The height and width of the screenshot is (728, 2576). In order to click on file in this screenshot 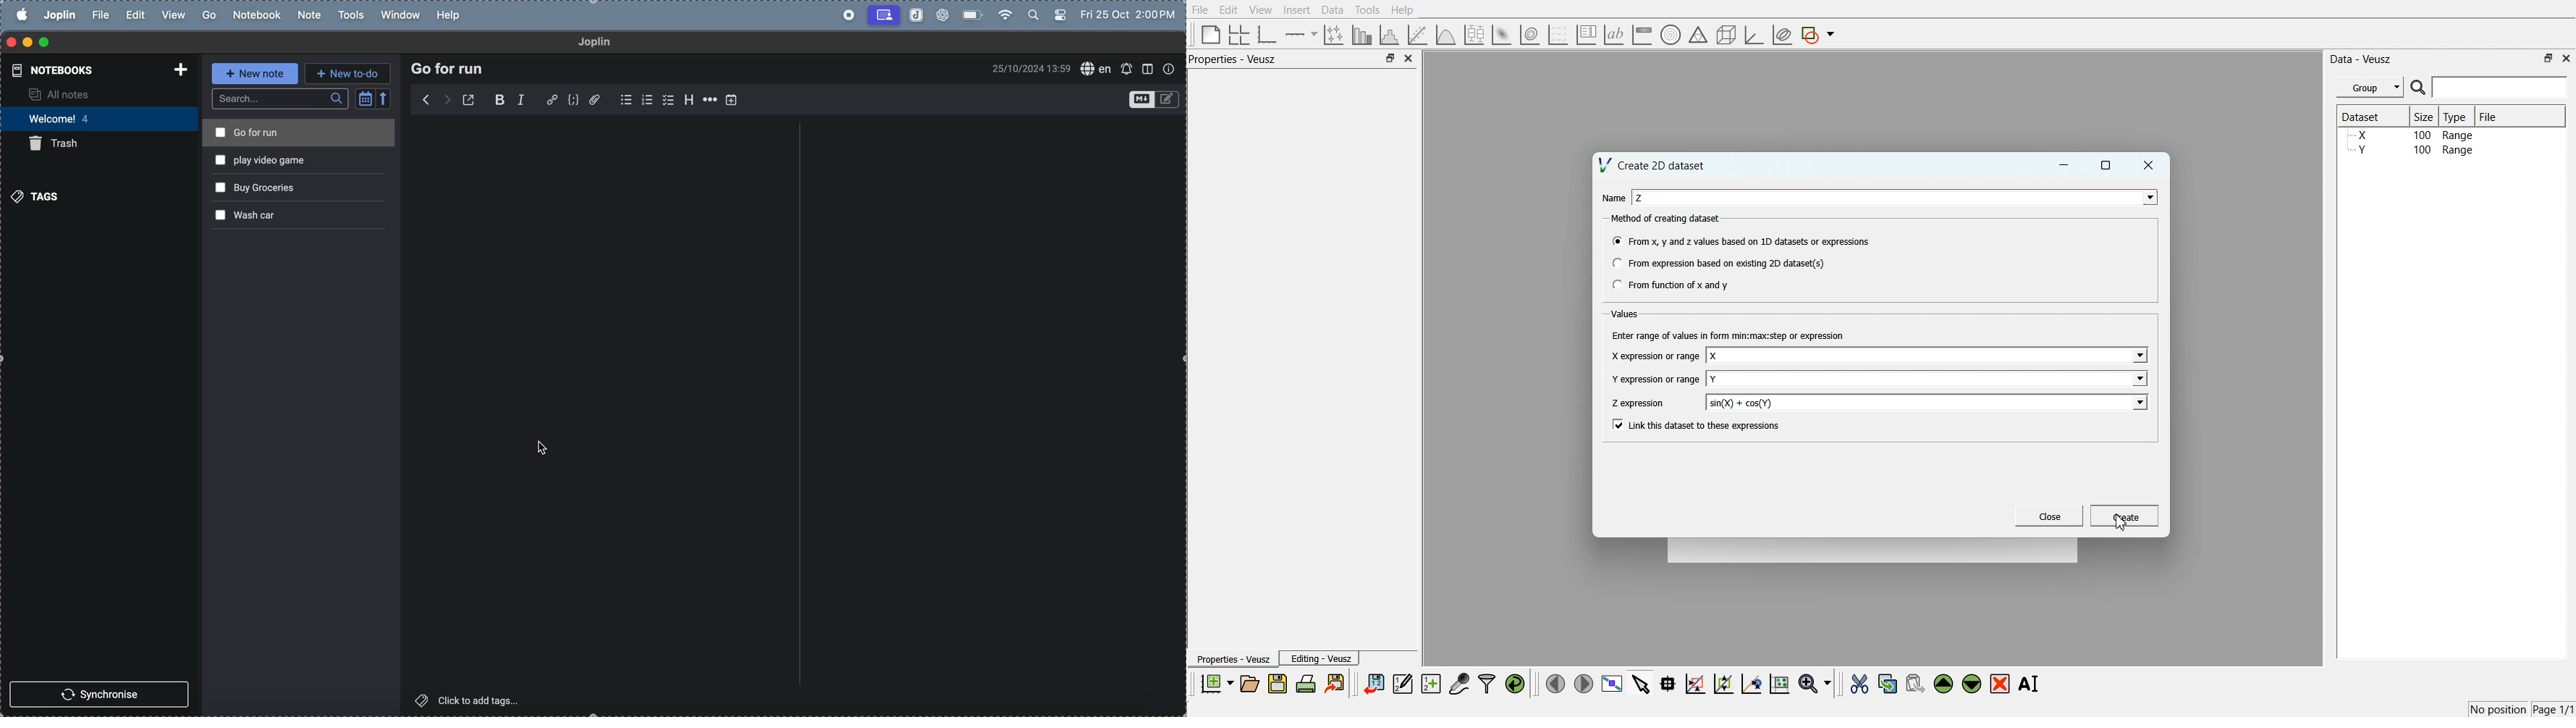, I will do `click(99, 13)`.